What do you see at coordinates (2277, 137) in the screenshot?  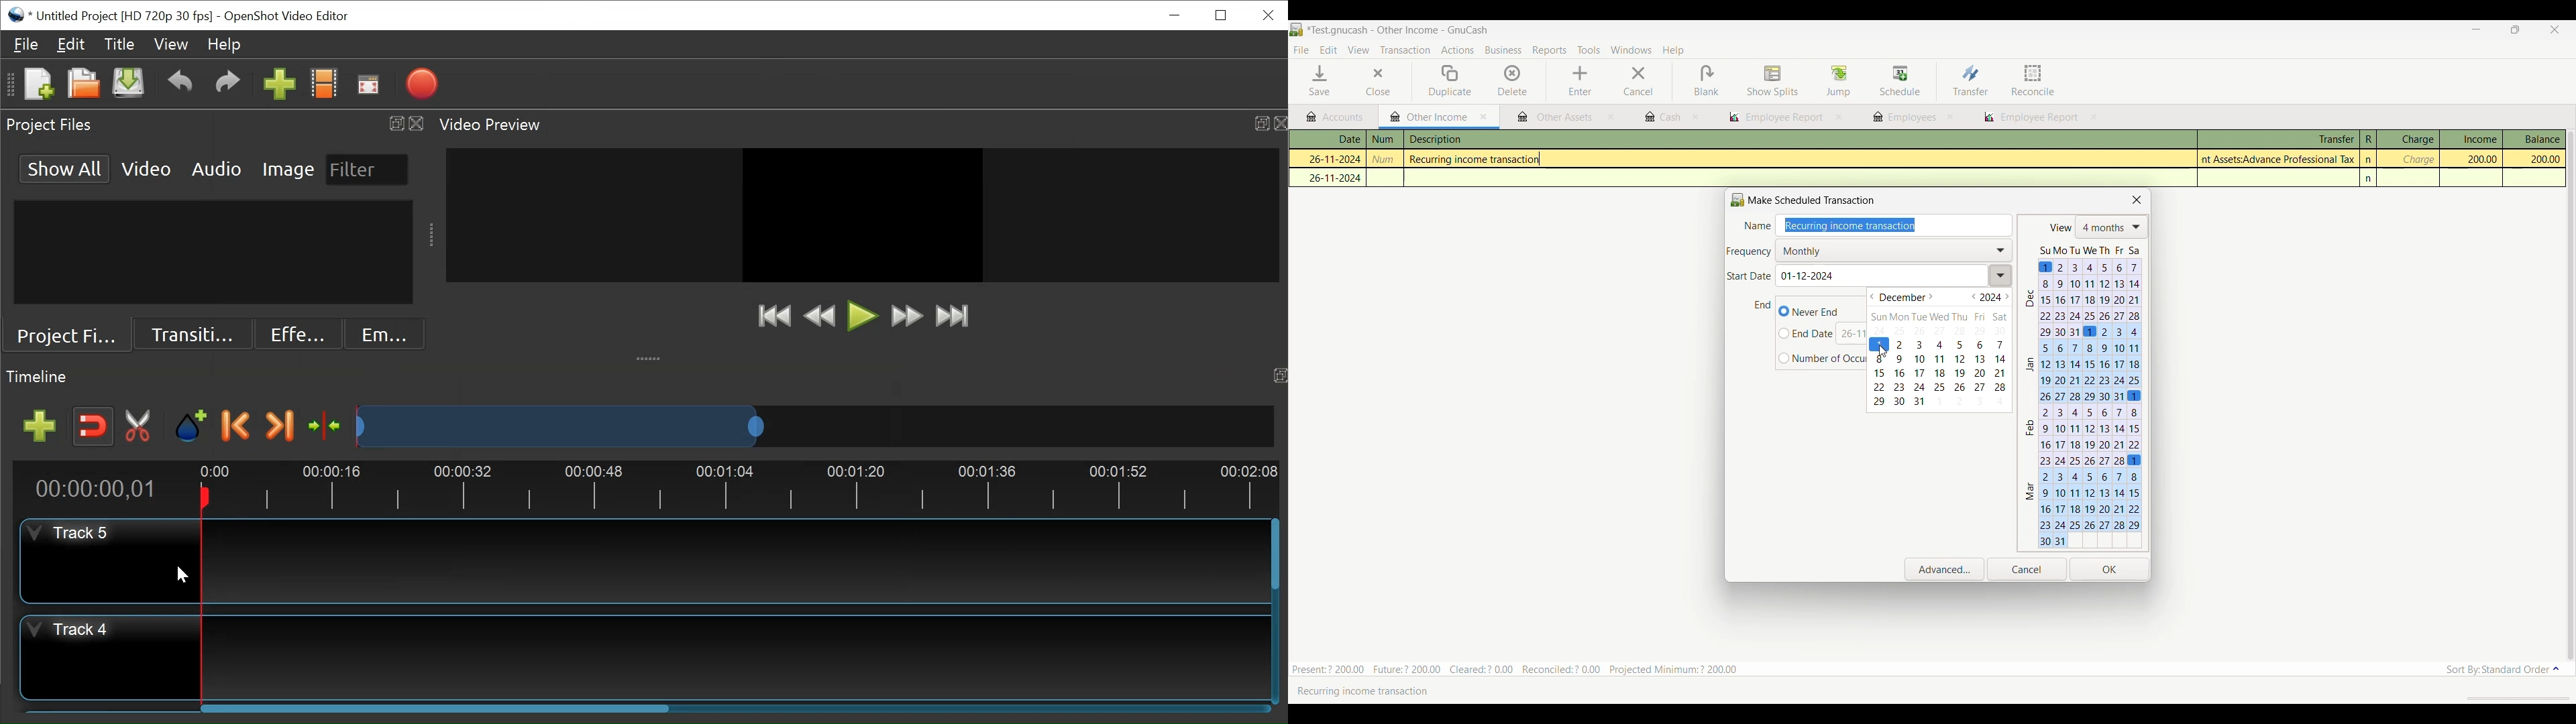 I see `Transfer column` at bounding box center [2277, 137].